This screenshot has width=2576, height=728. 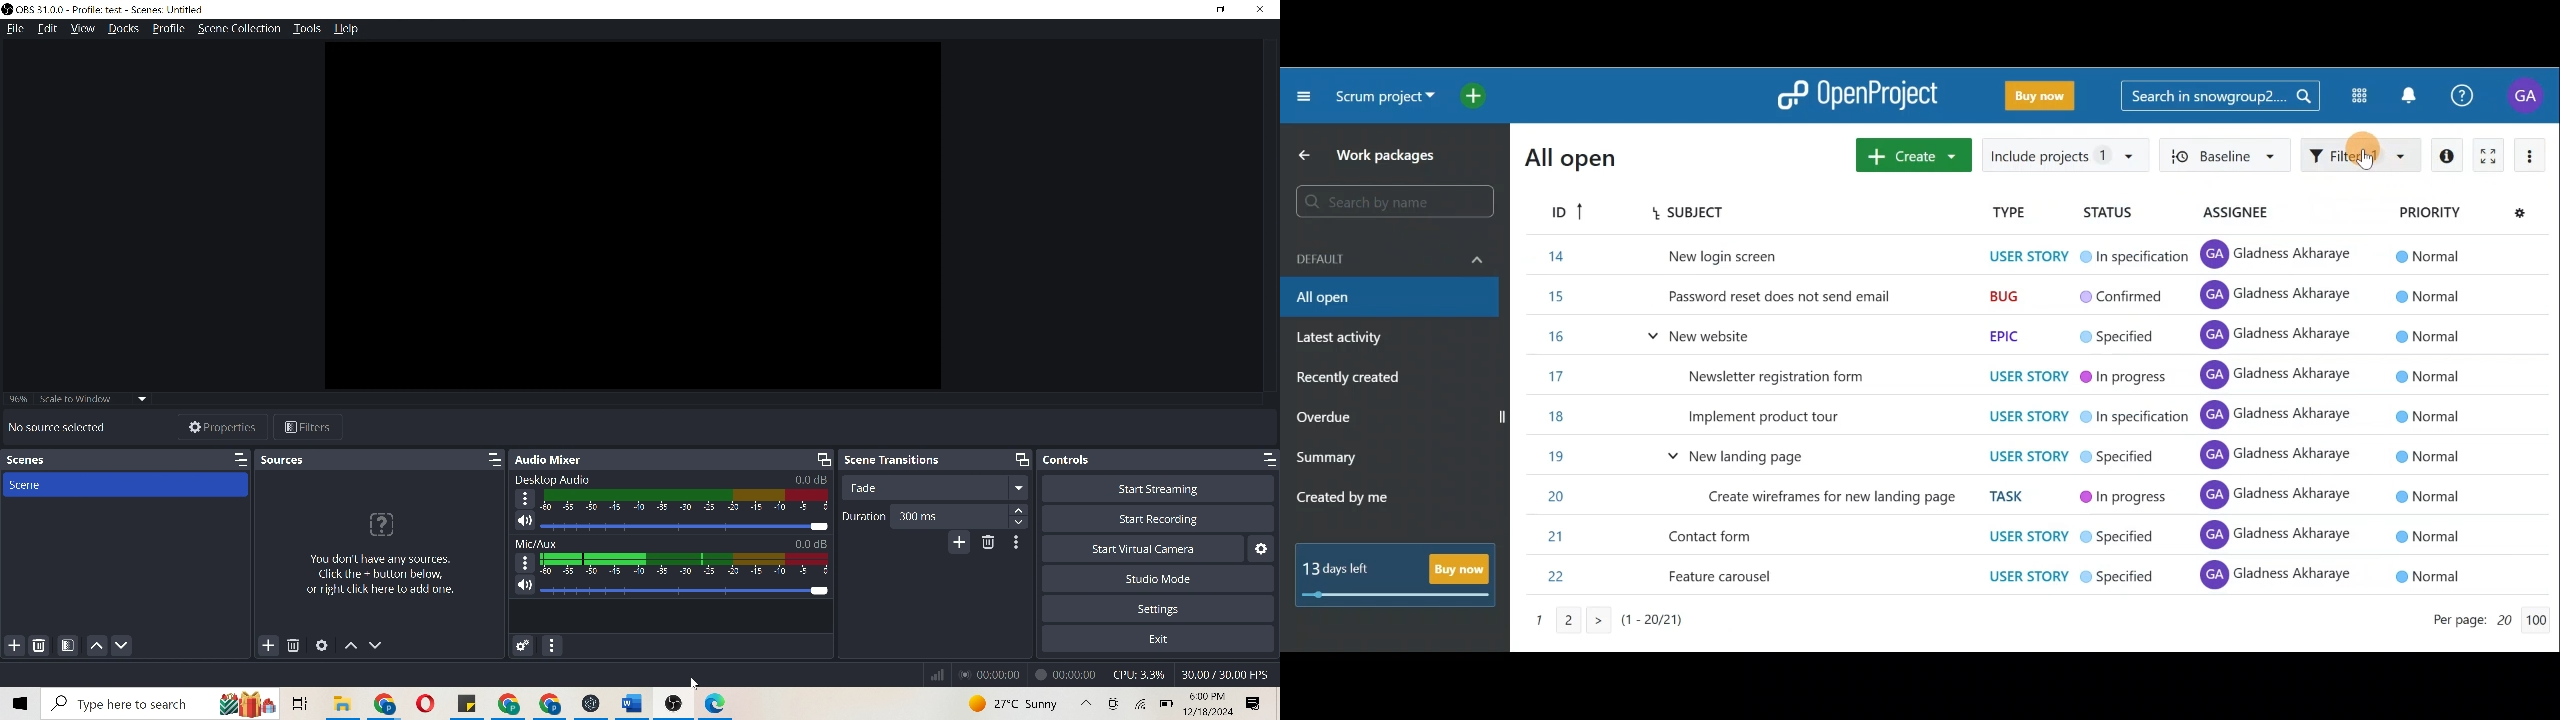 What do you see at coordinates (382, 526) in the screenshot?
I see `icon` at bounding box center [382, 526].